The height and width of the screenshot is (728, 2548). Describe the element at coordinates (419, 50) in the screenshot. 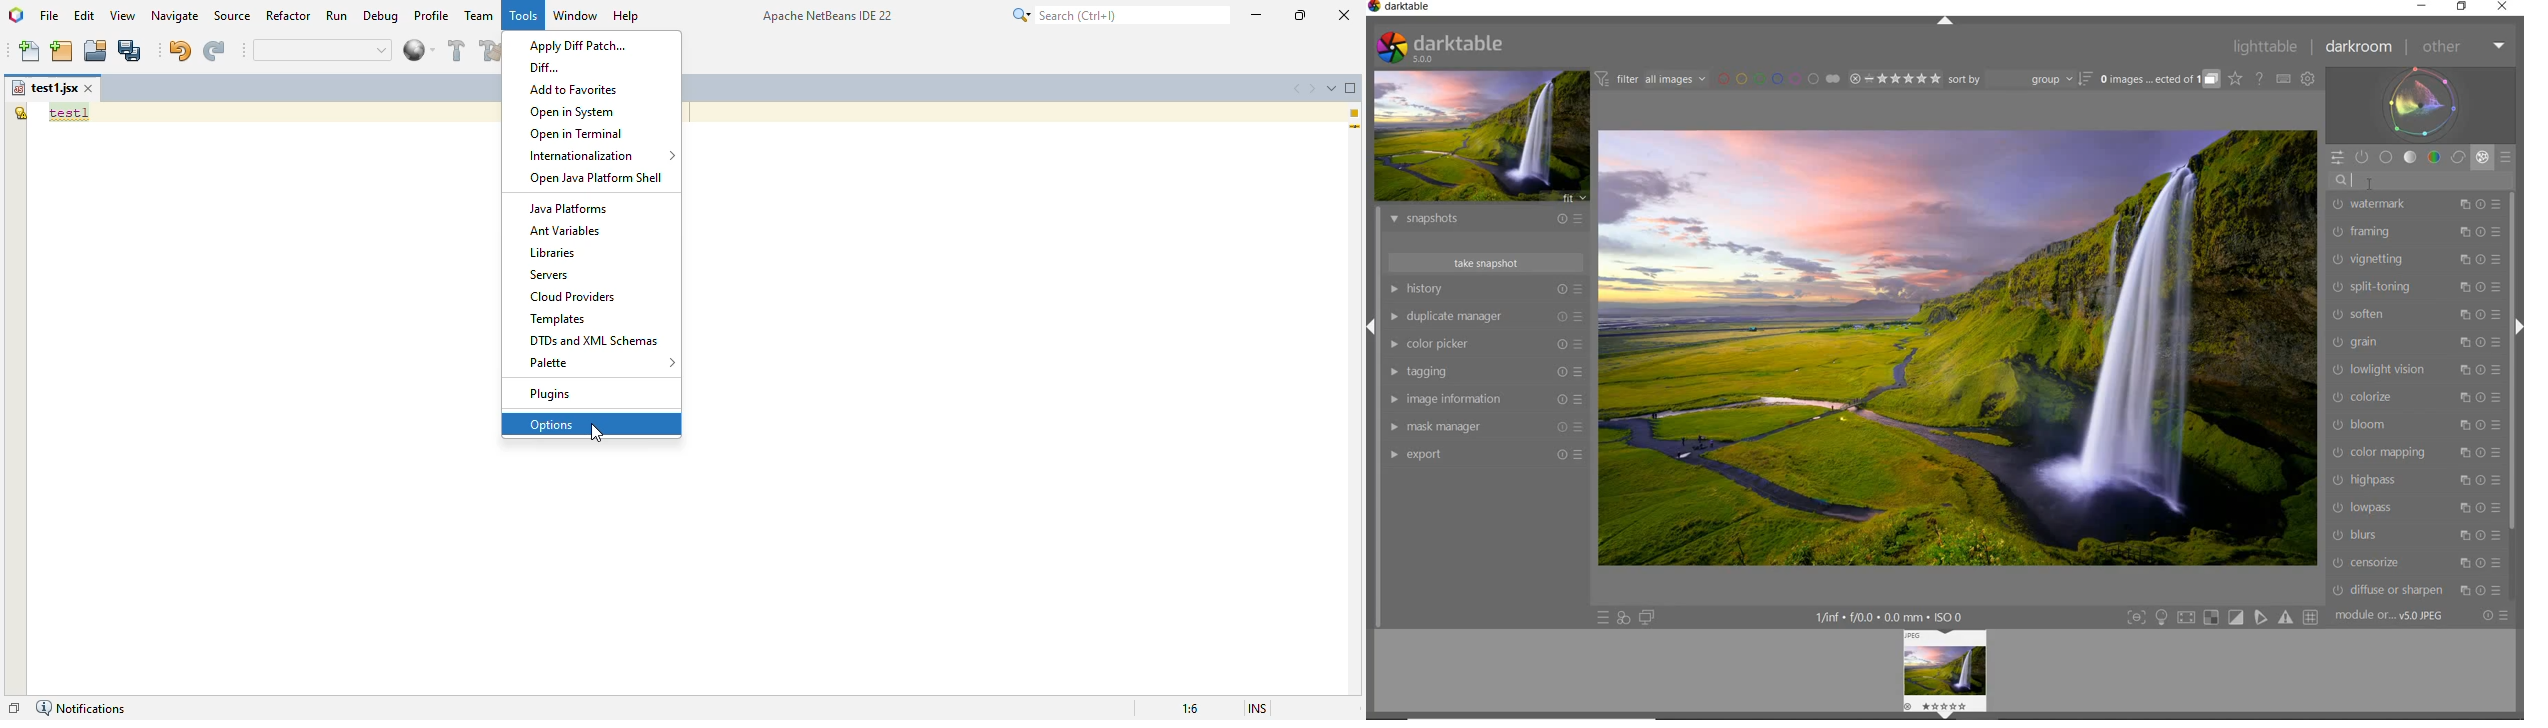

I see `web browser` at that location.